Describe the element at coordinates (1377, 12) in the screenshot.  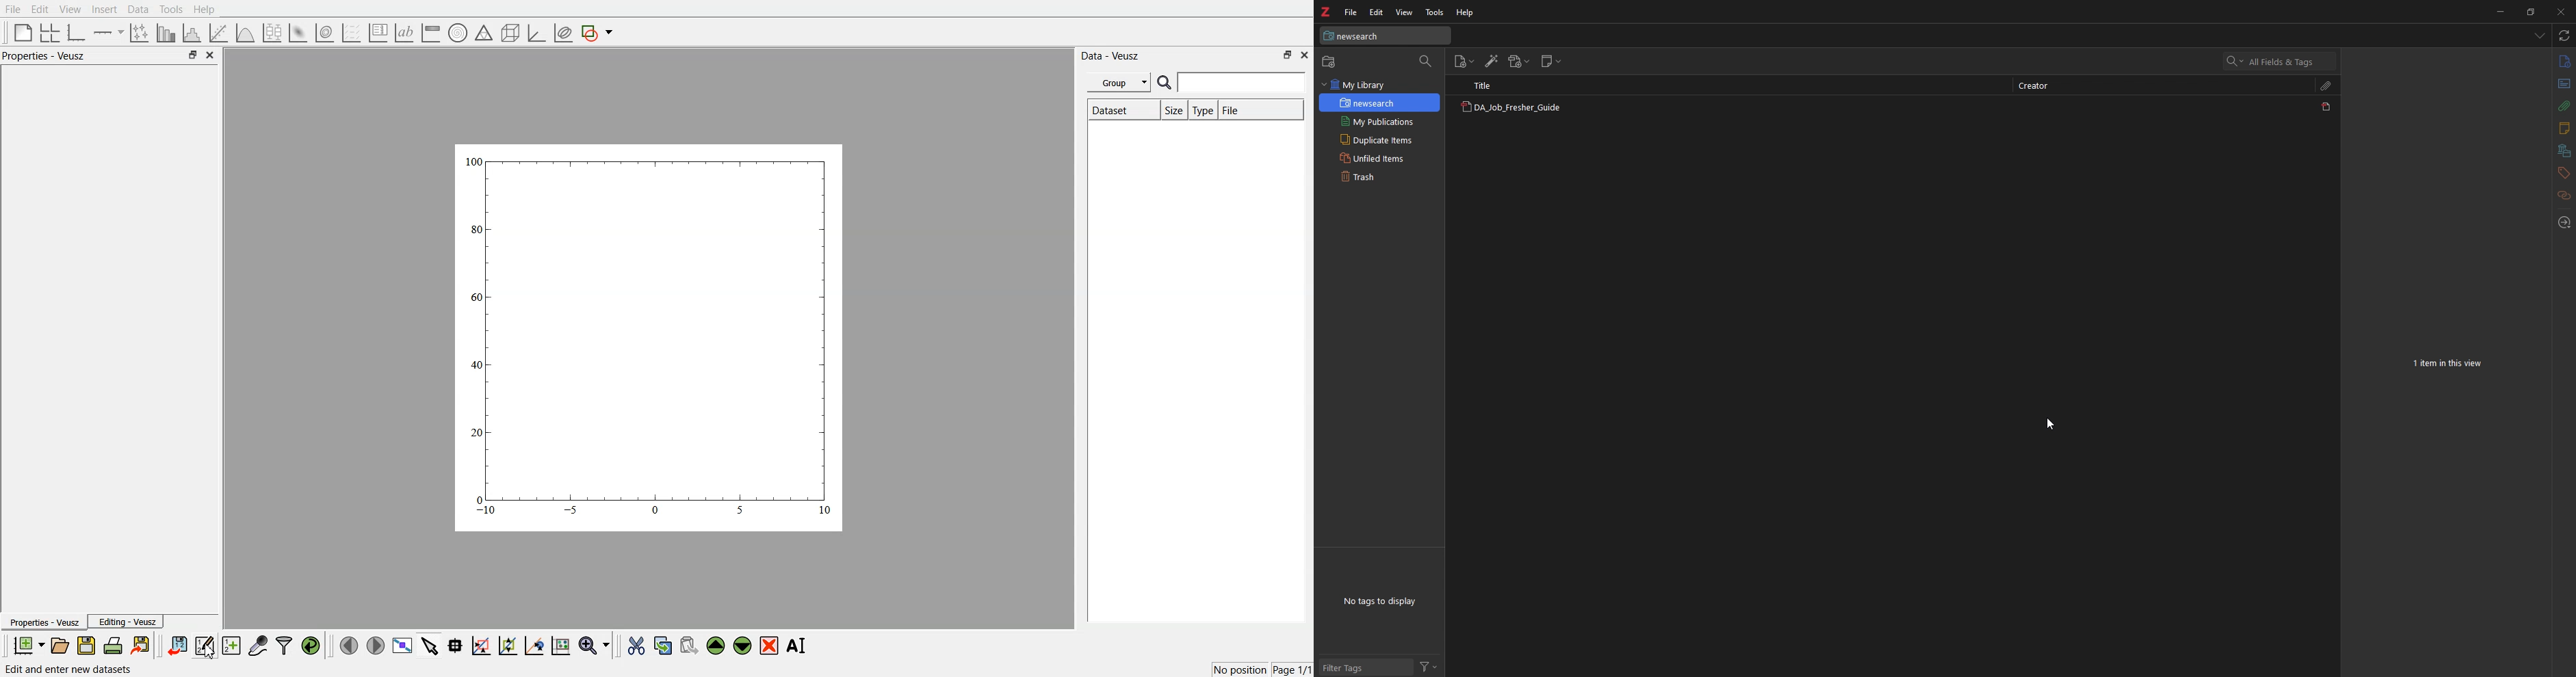
I see `edit` at that location.